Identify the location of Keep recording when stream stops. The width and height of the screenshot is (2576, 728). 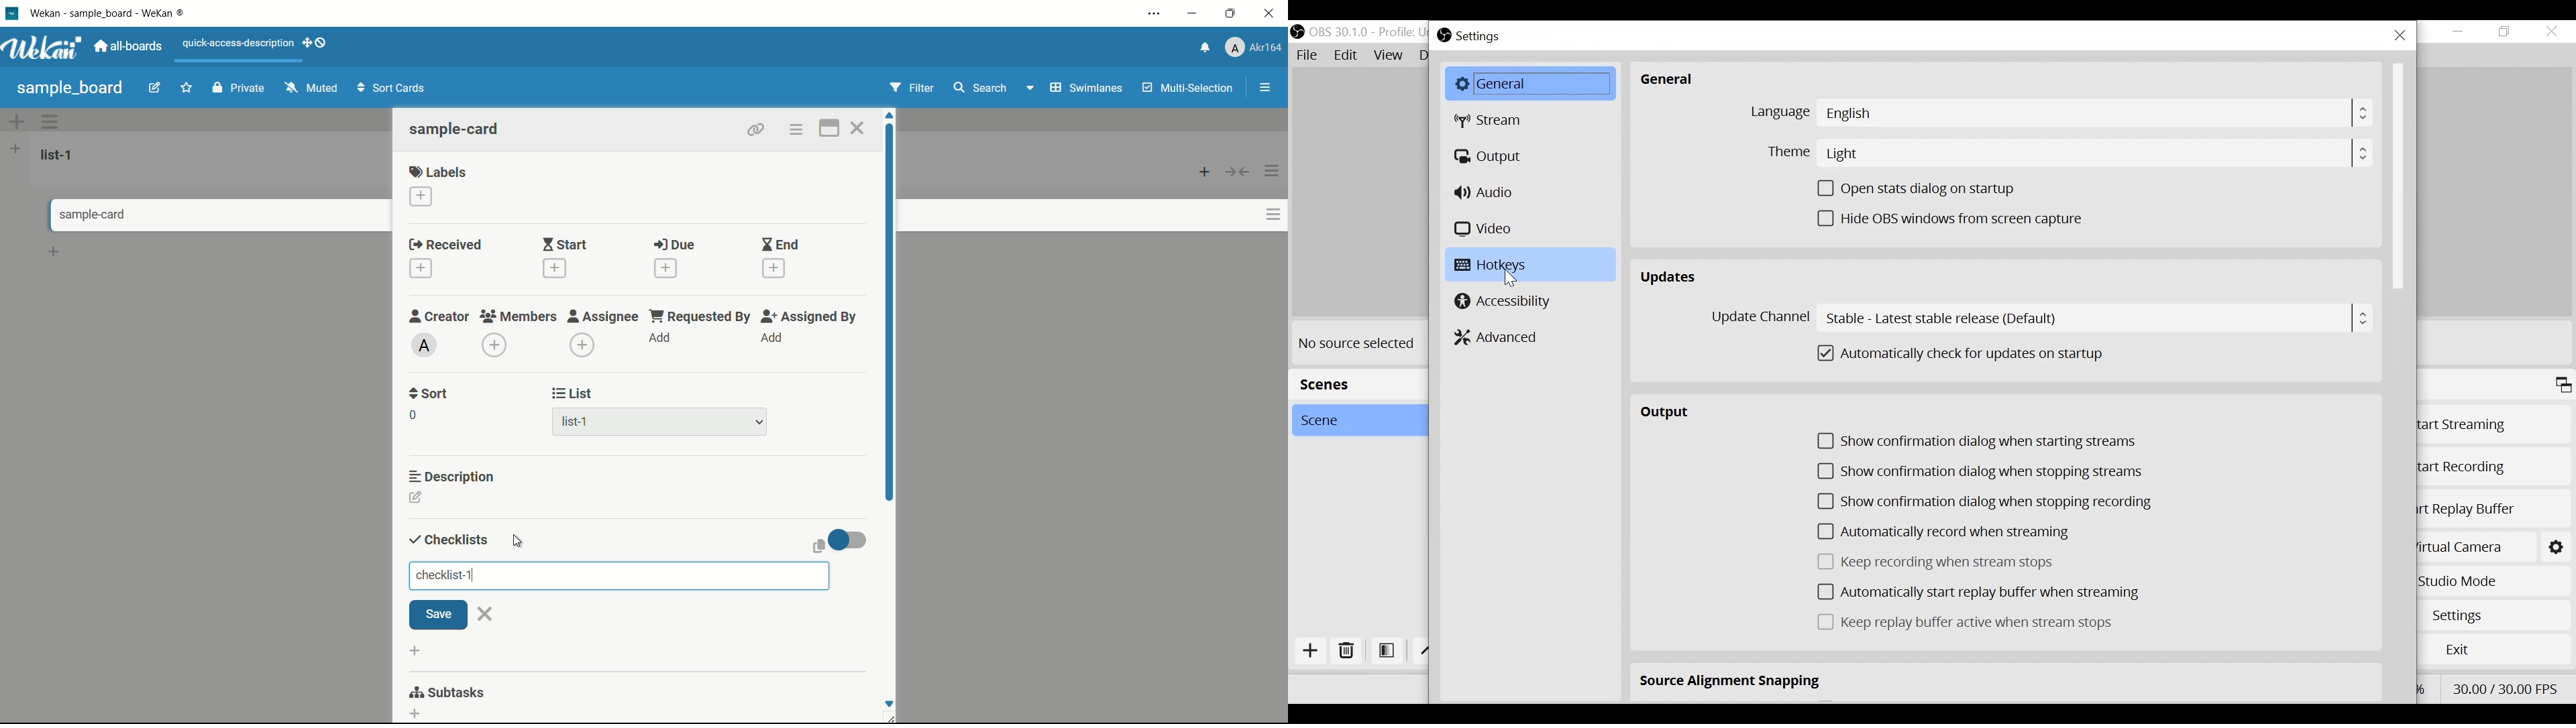
(1939, 562).